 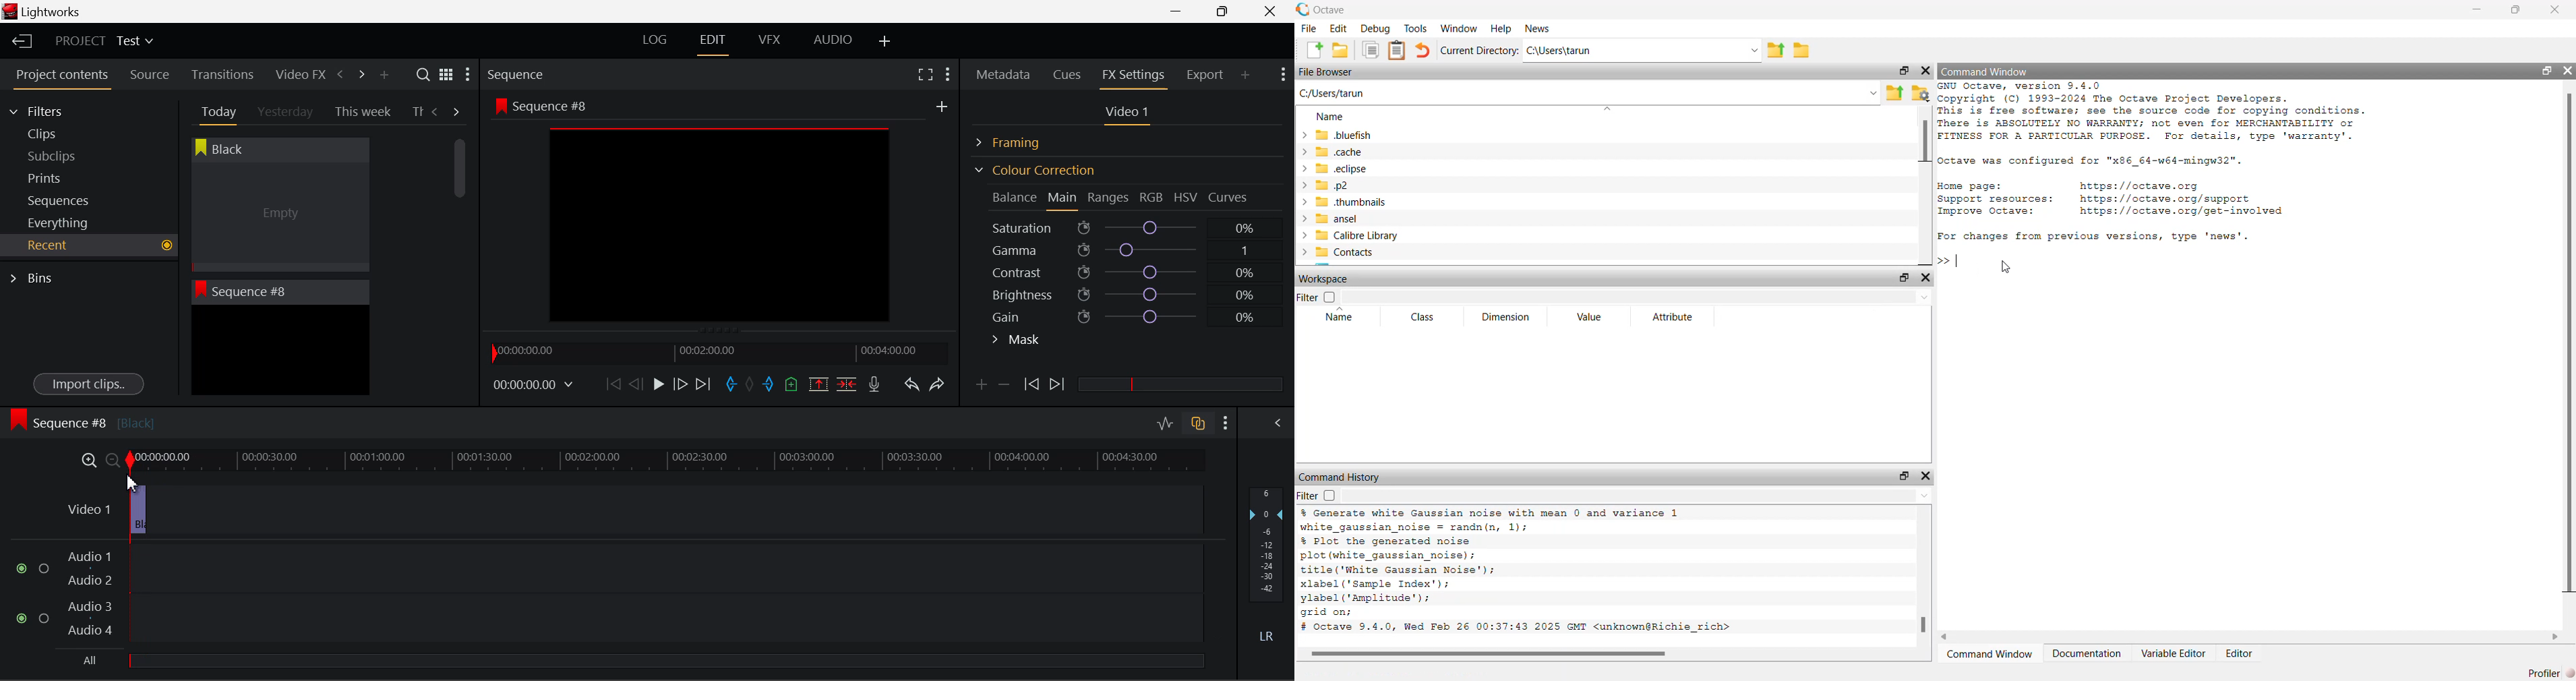 I want to click on Clip 1 Segment, so click(x=137, y=510).